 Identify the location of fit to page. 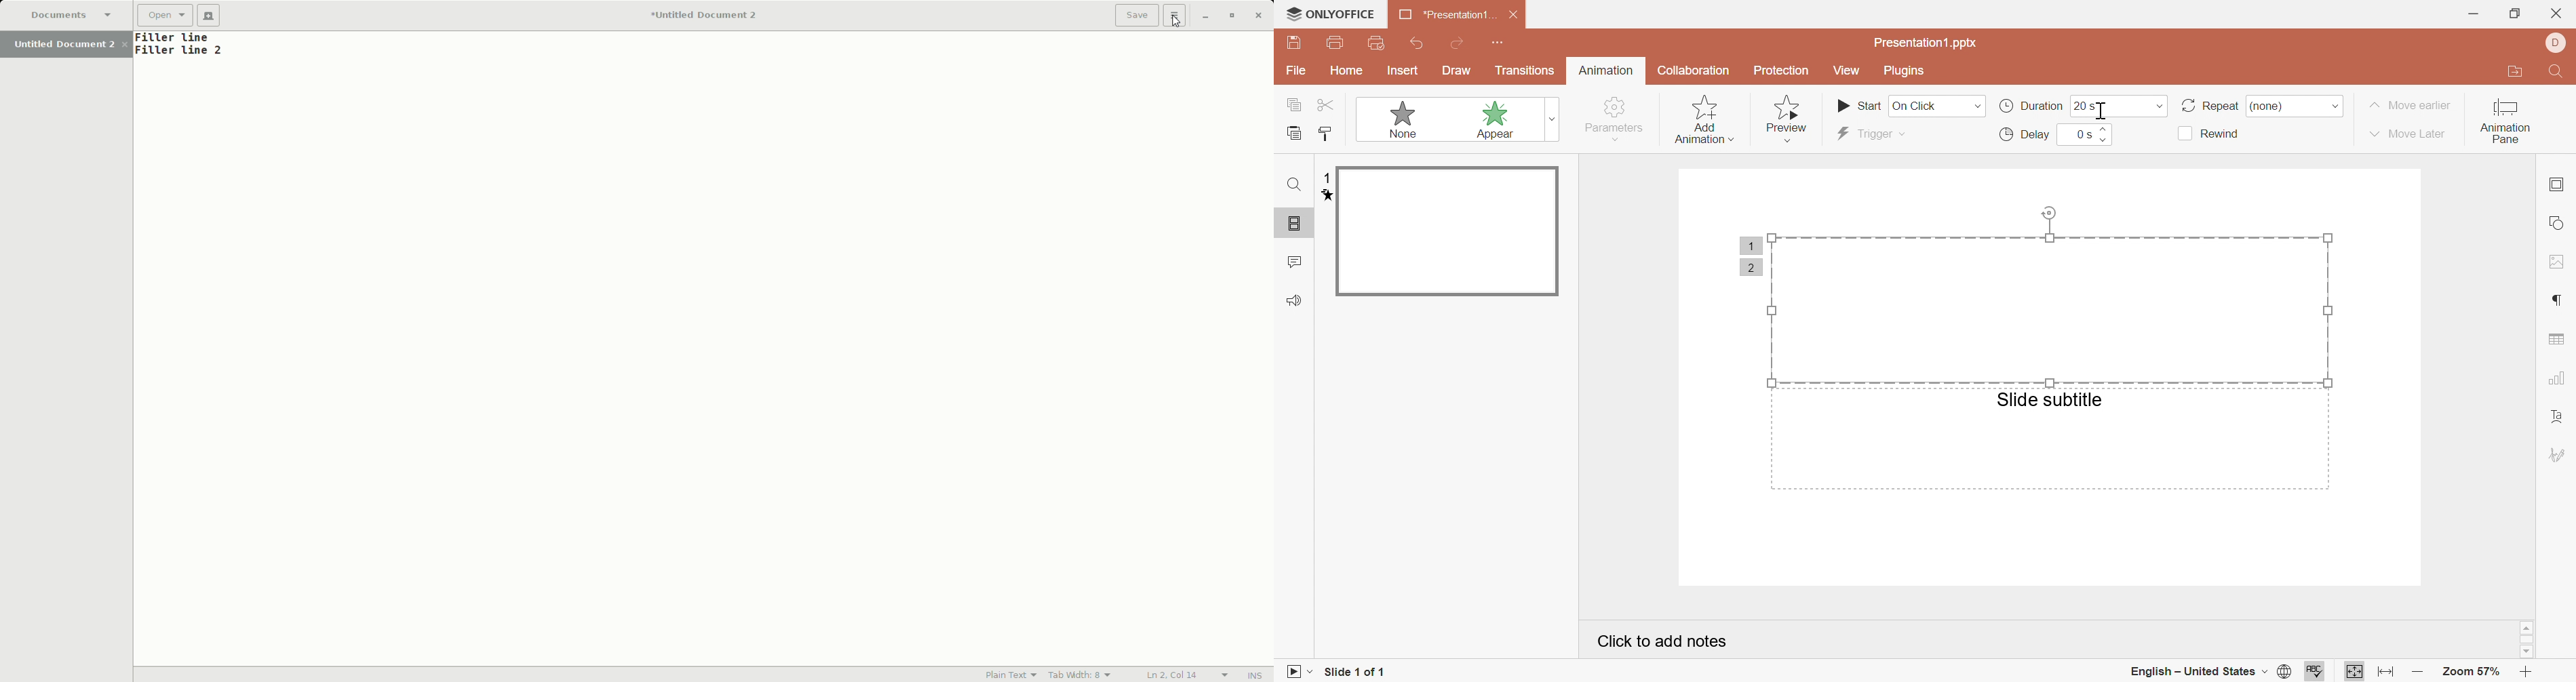
(2355, 673).